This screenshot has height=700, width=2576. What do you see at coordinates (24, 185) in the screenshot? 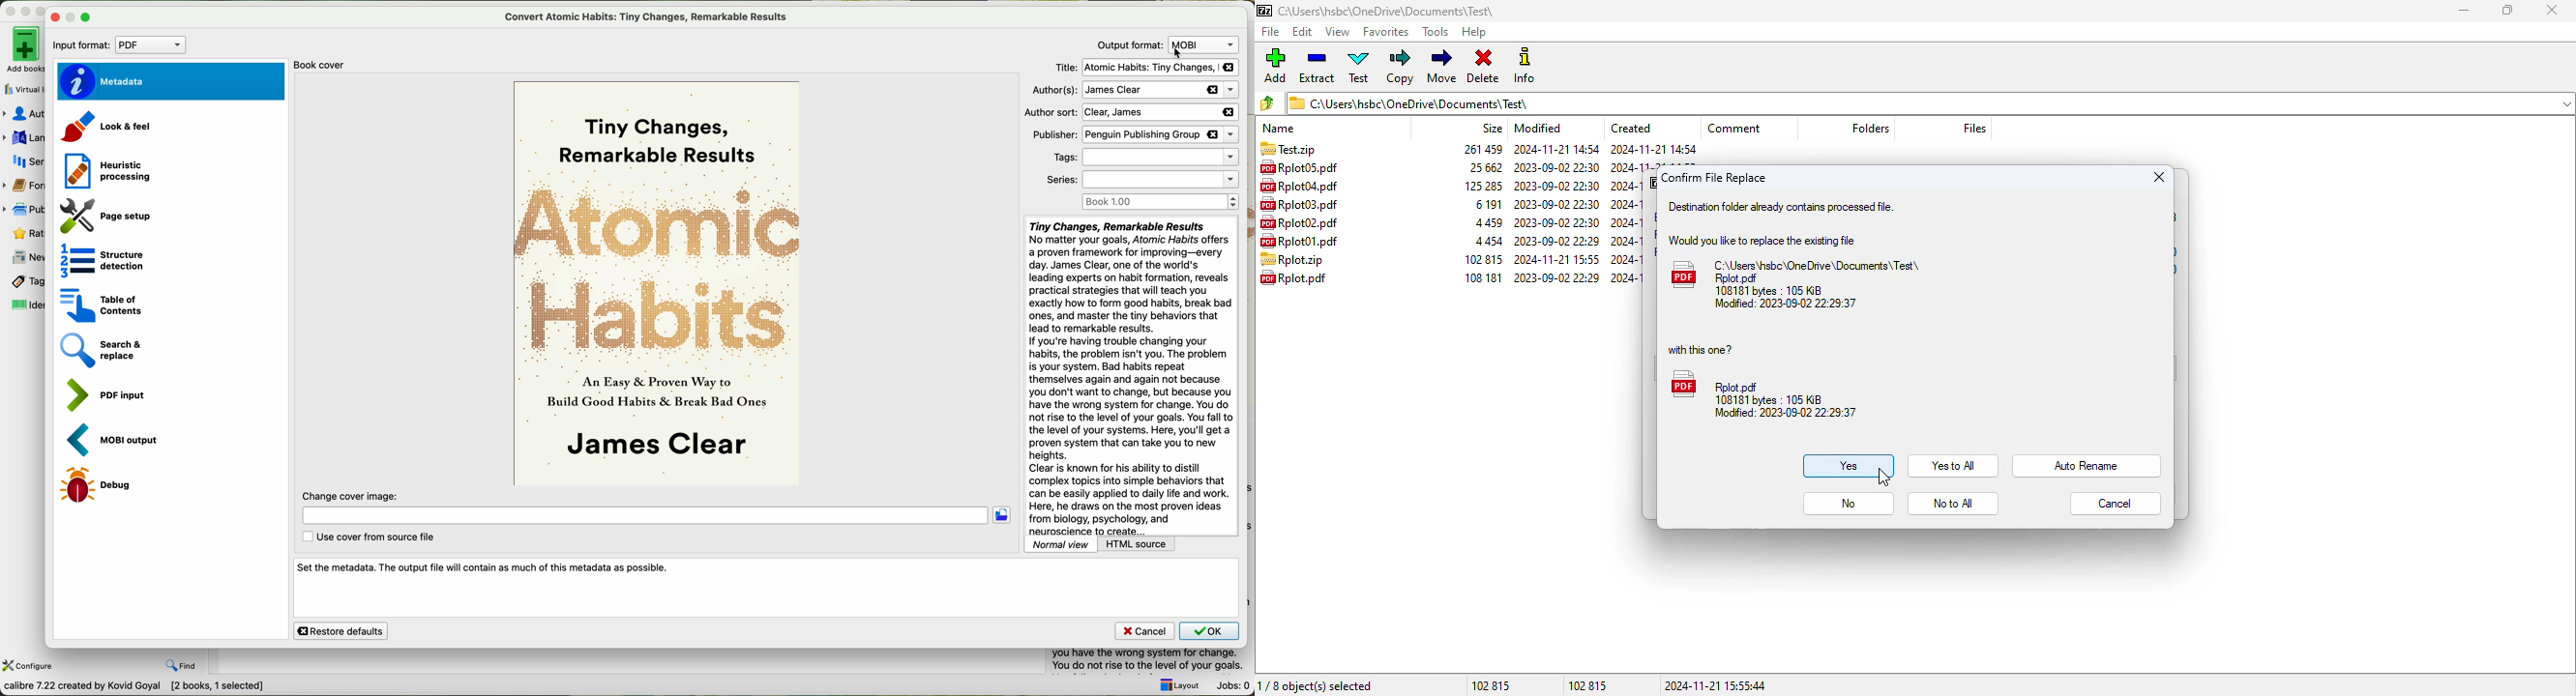
I see `formats` at bounding box center [24, 185].